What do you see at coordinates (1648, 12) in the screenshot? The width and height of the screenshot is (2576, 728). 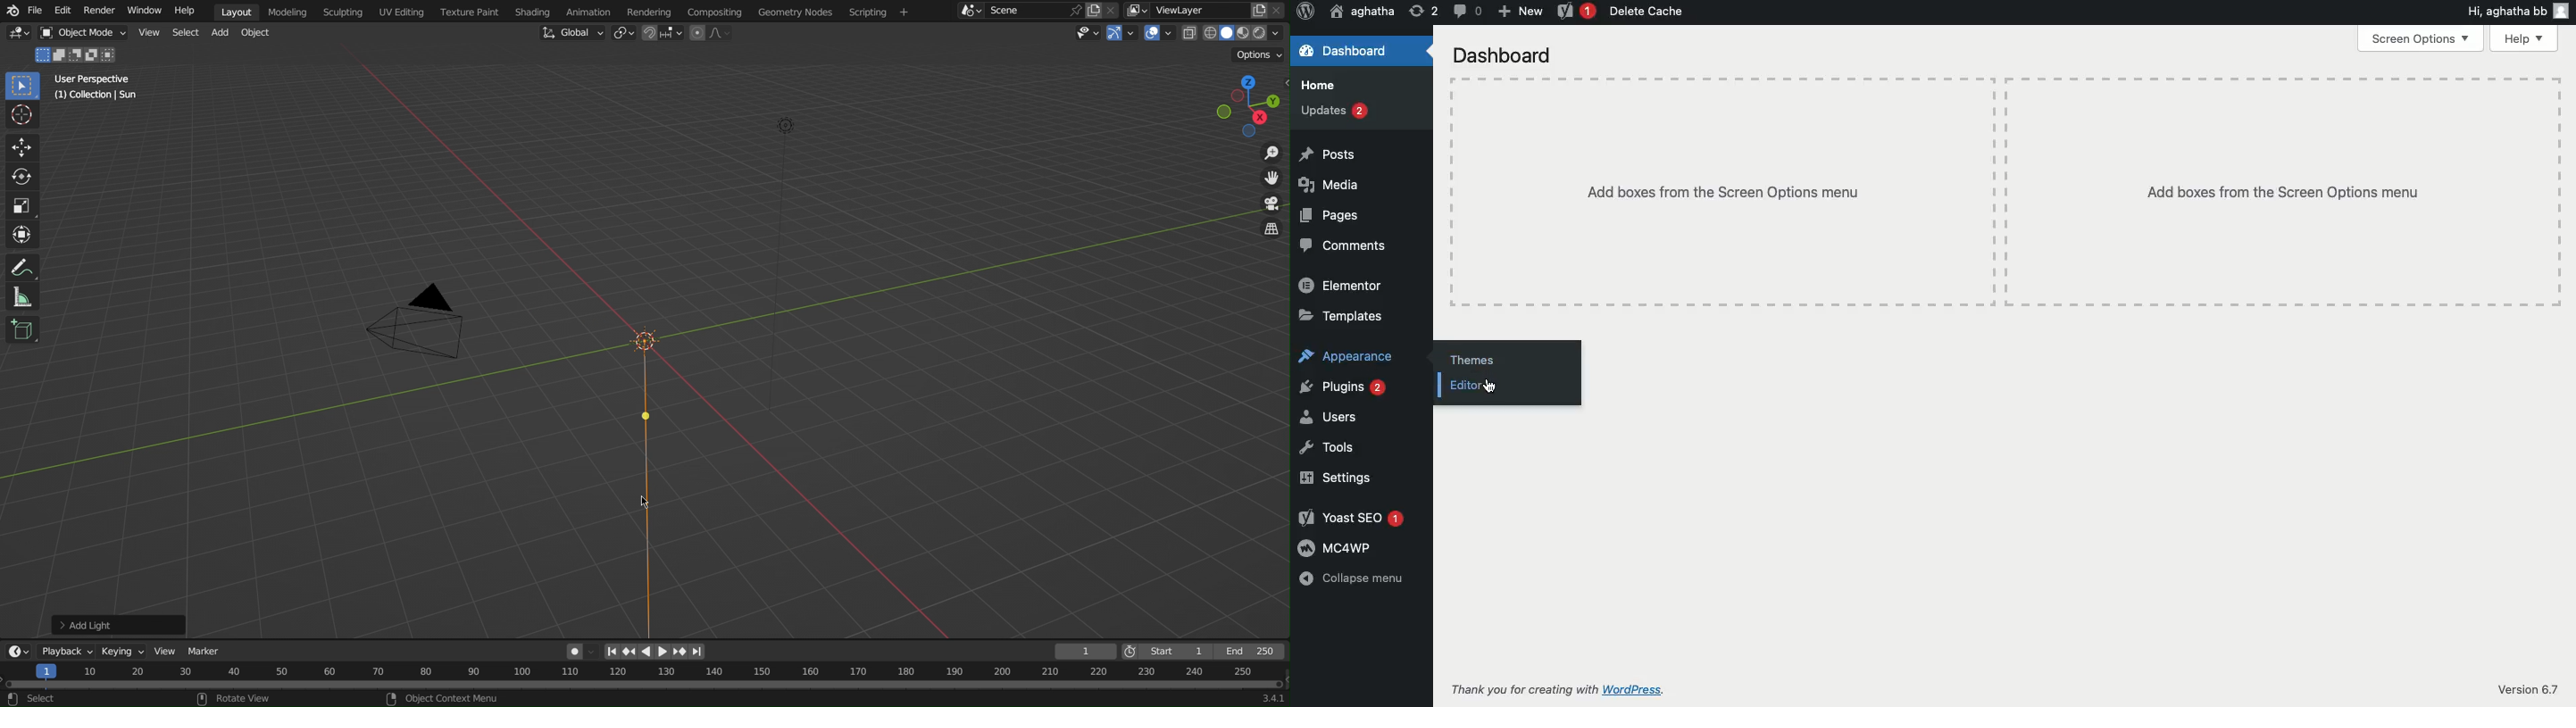 I see `Delete cache` at bounding box center [1648, 12].